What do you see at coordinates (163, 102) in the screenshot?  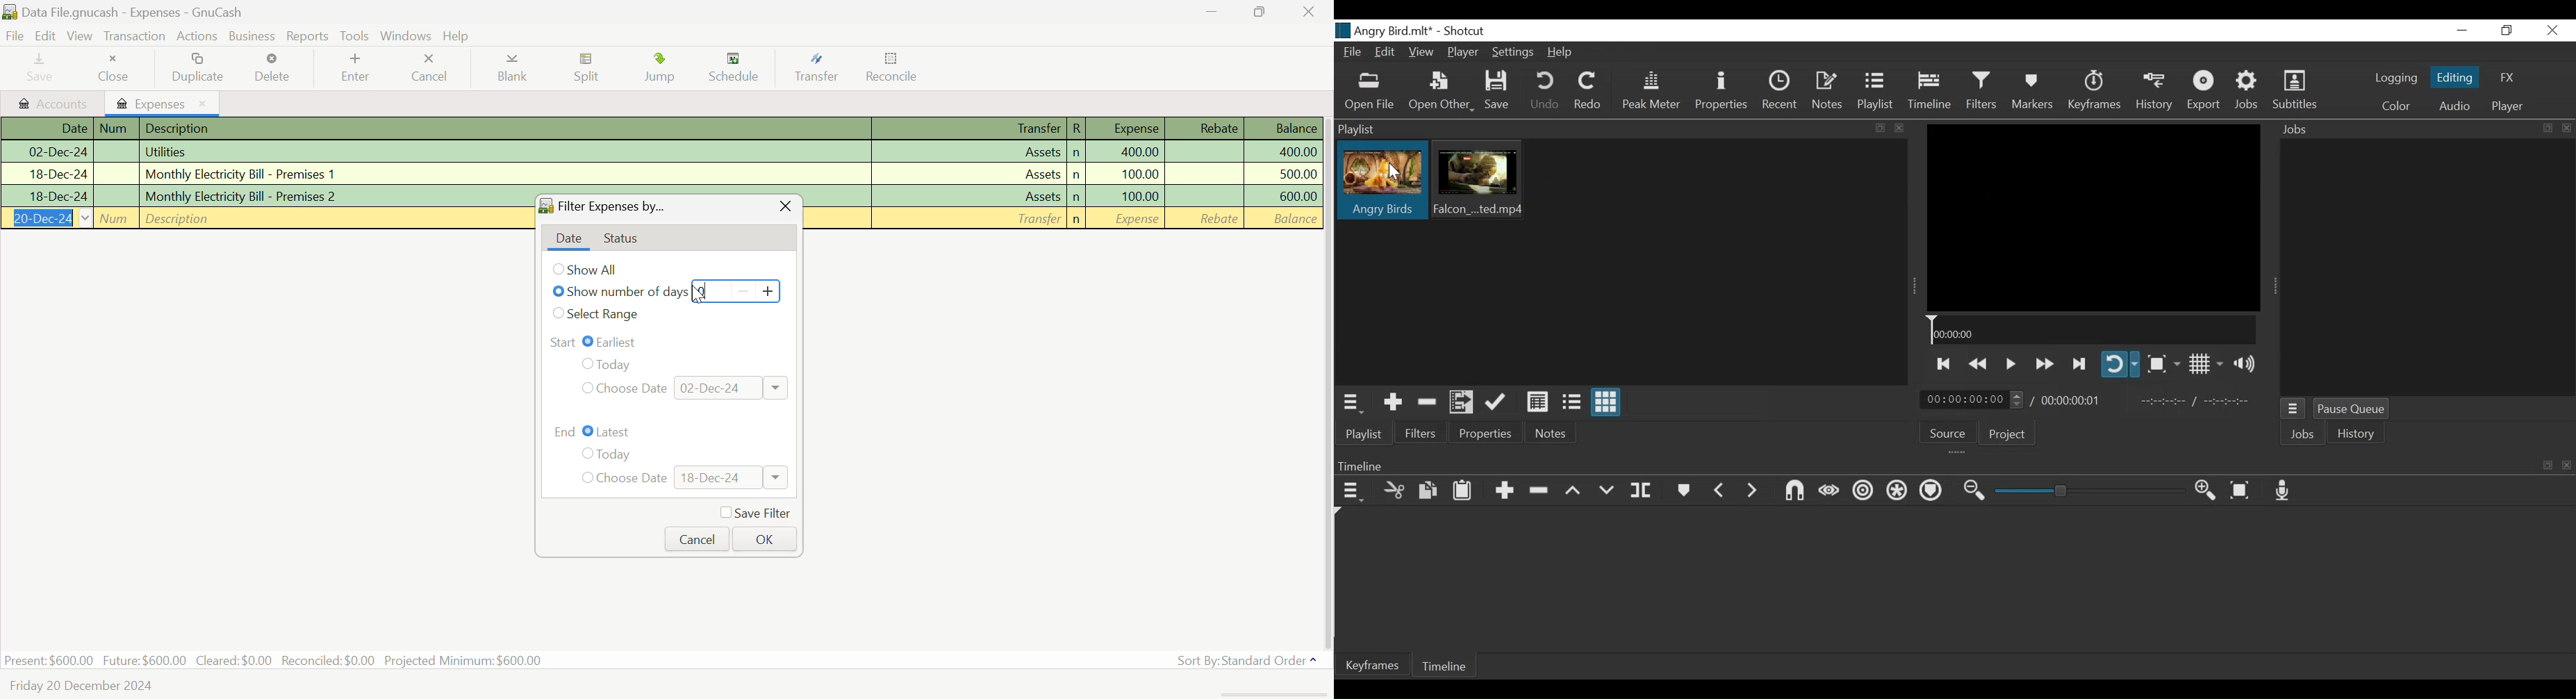 I see `Expenses Tab Open` at bounding box center [163, 102].